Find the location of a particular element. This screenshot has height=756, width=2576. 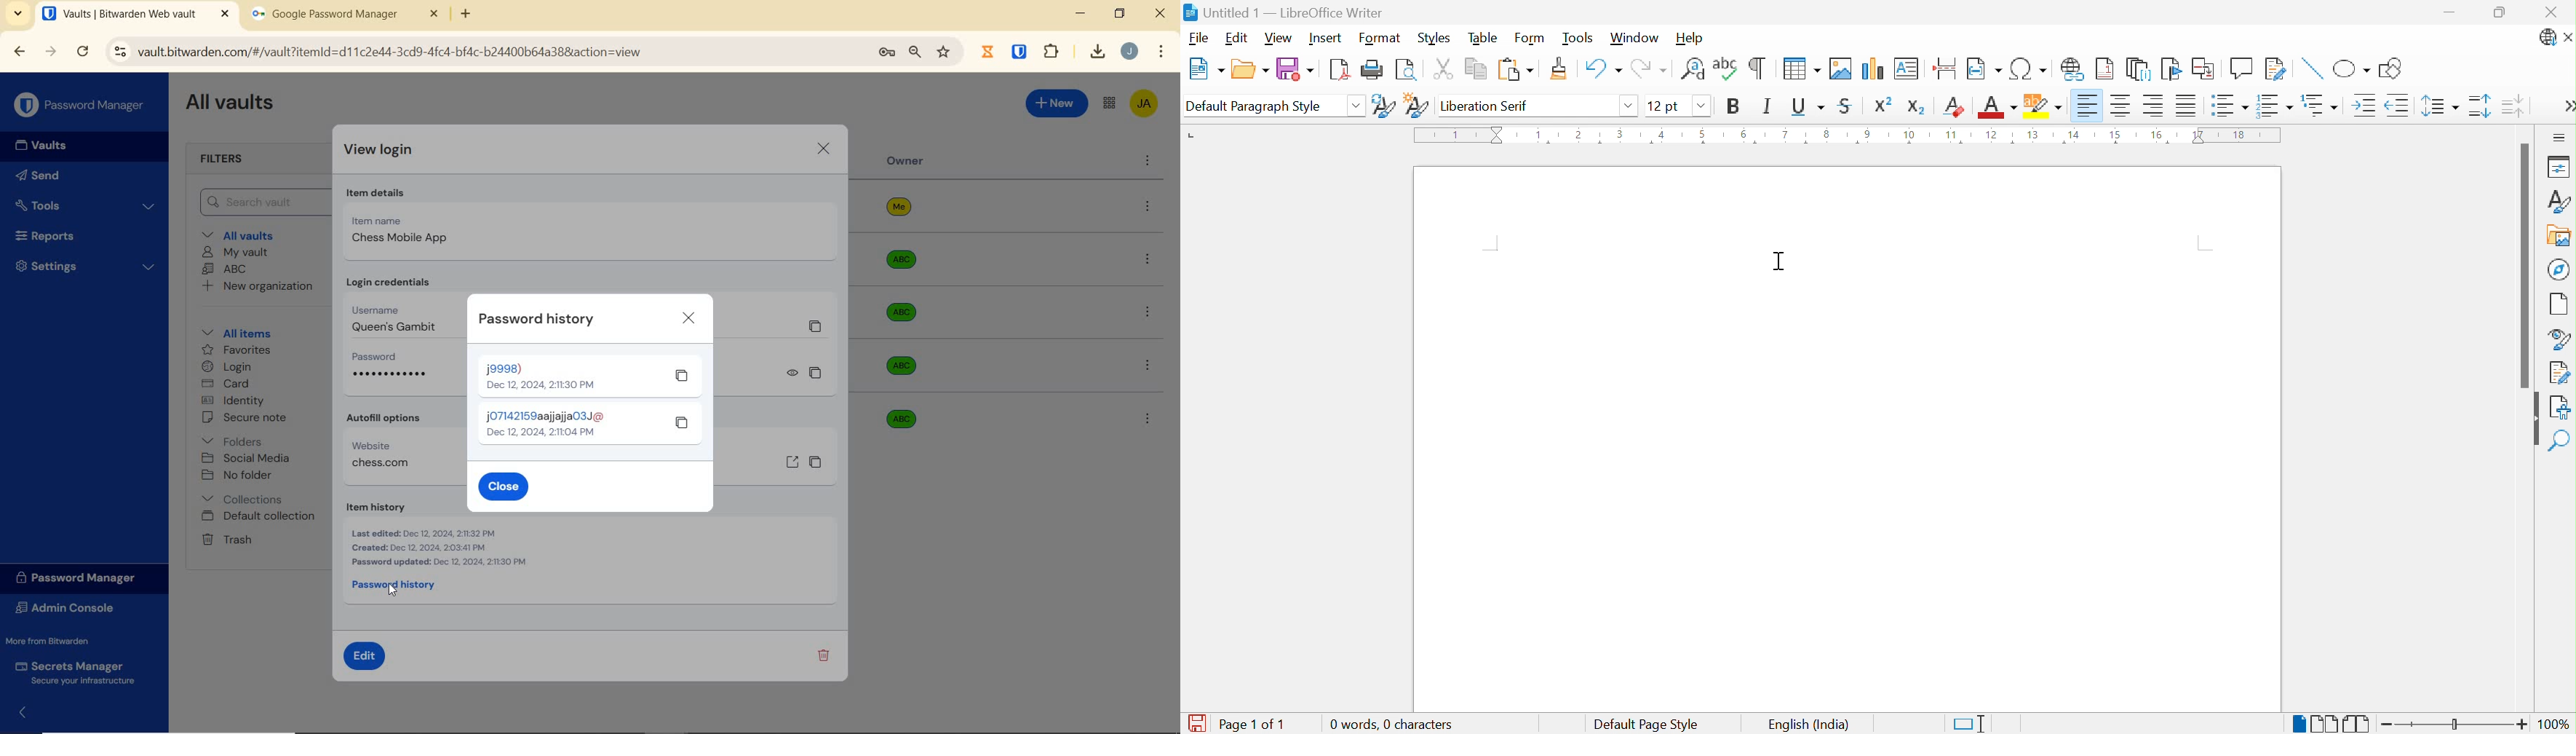

Close is located at coordinates (2567, 37).